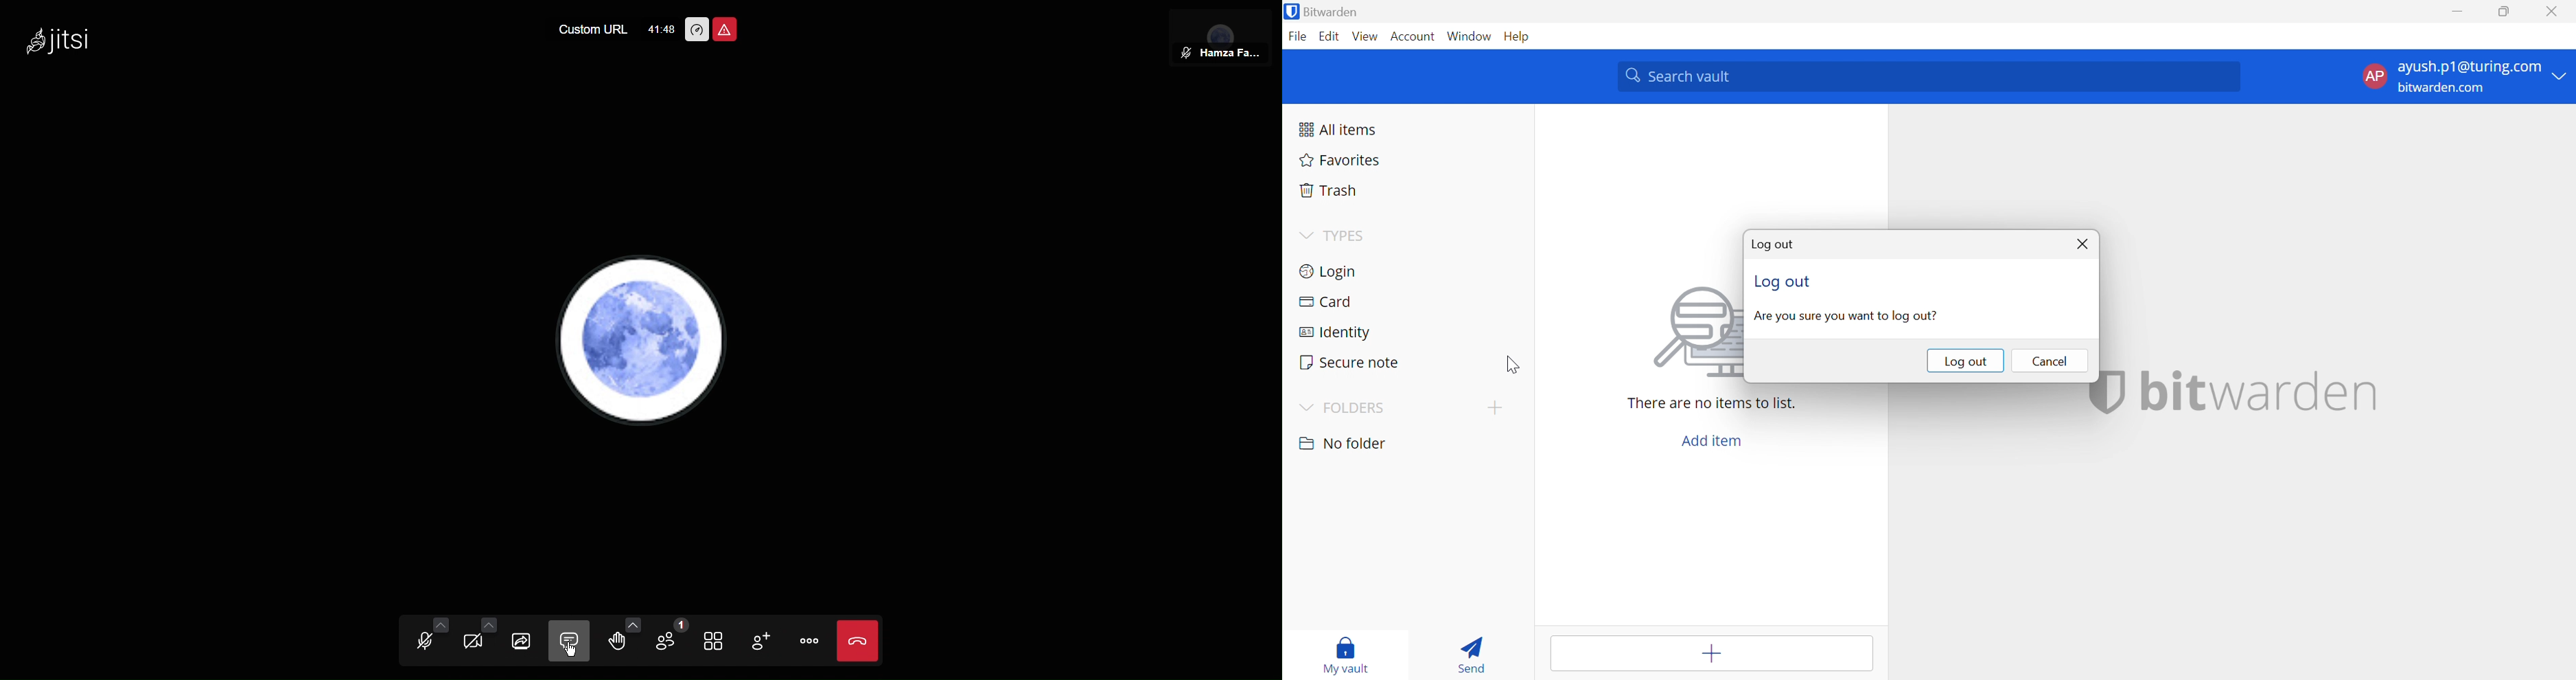 The width and height of the screenshot is (2576, 700). I want to click on Tile View, so click(722, 641).